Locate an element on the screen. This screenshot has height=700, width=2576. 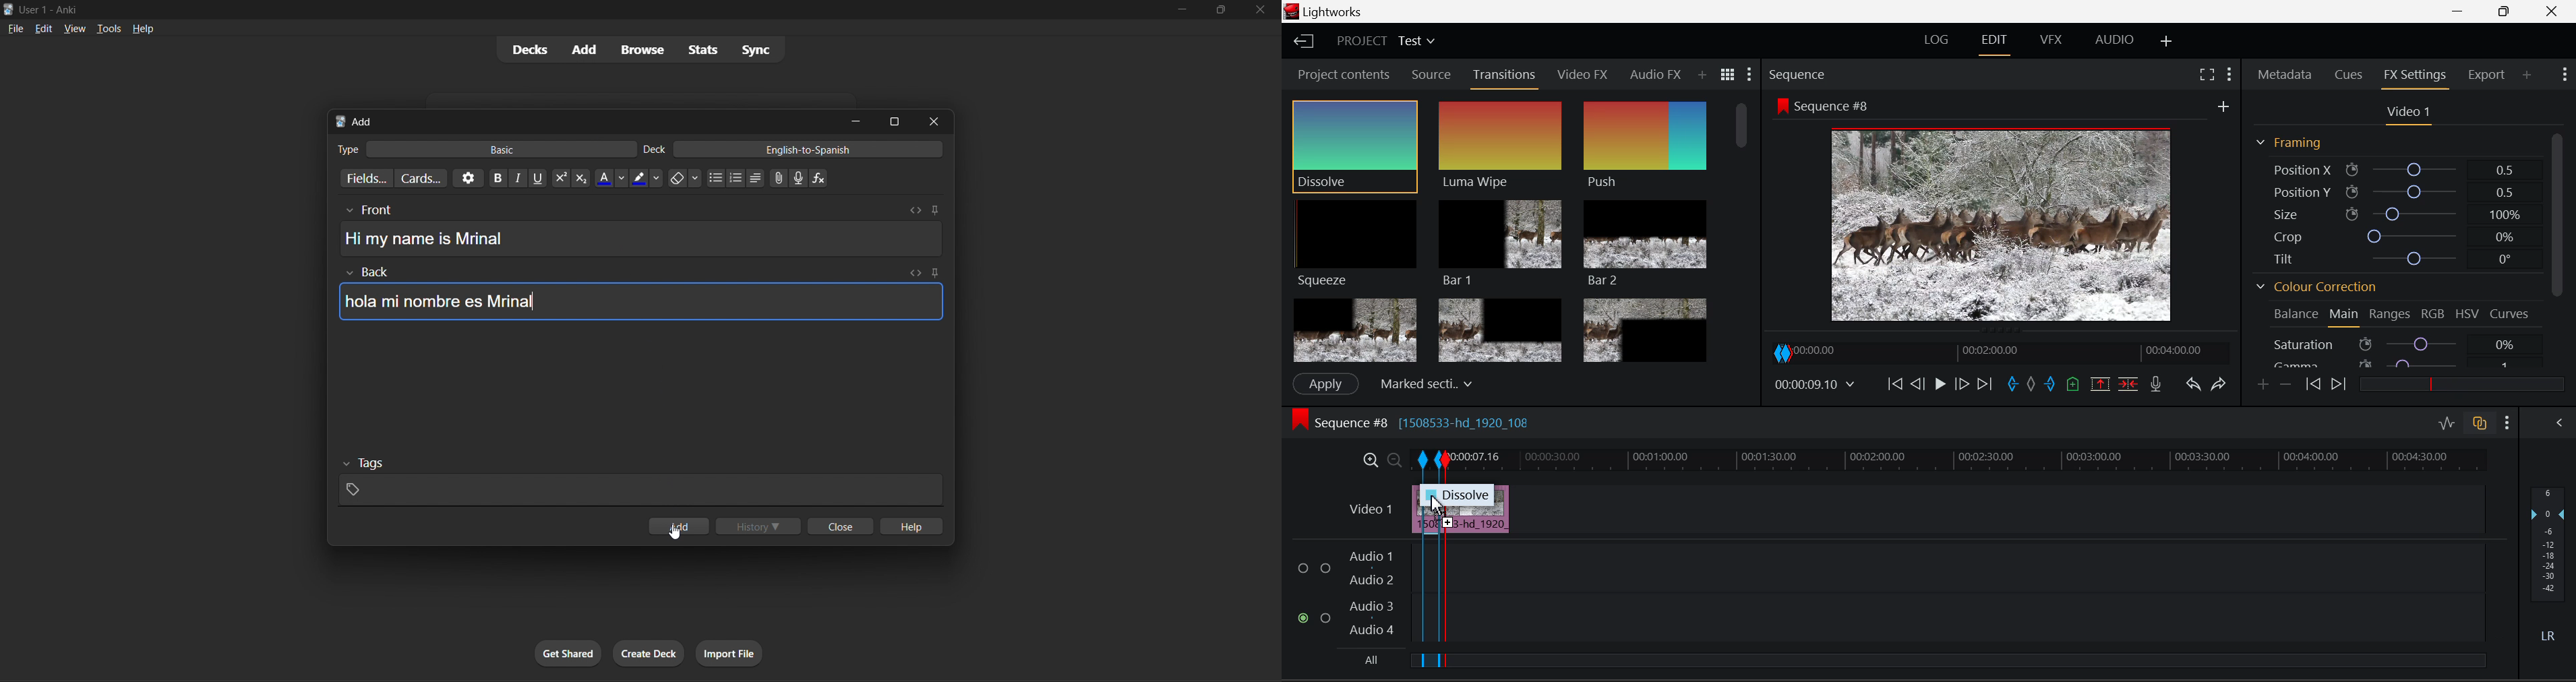
customize card templates is located at coordinates (422, 176).